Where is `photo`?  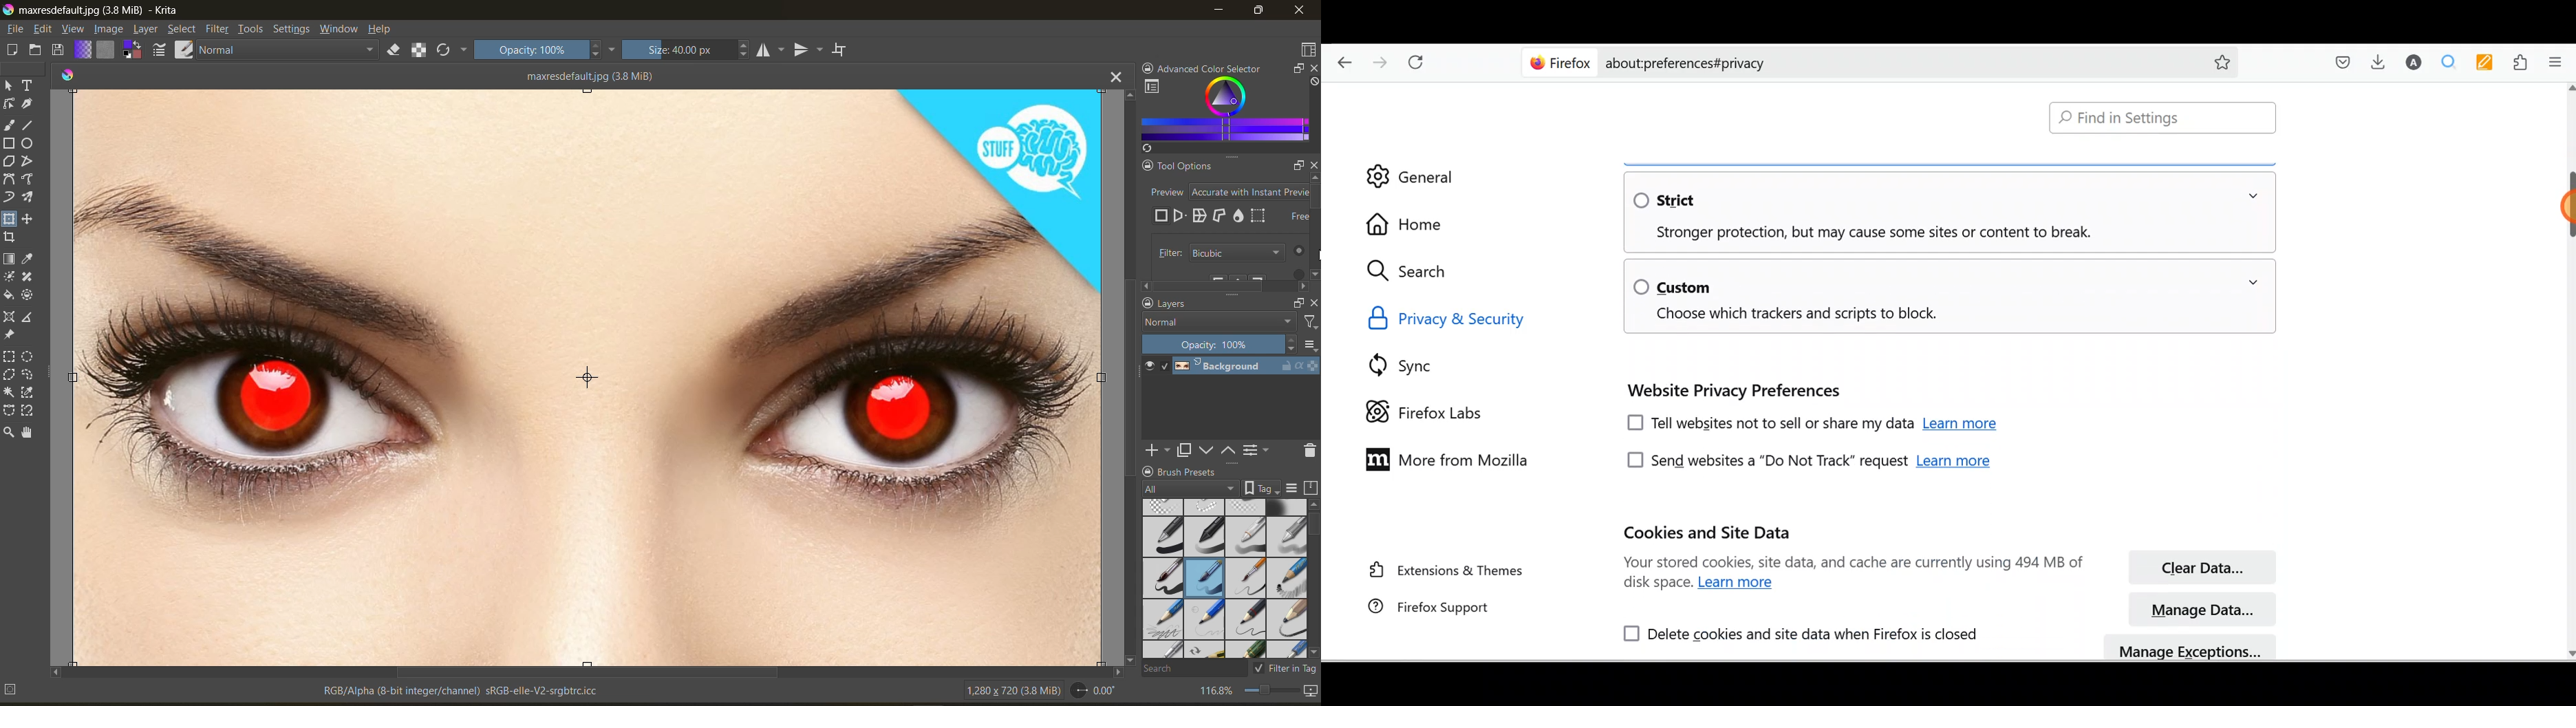 photo is located at coordinates (590, 373).